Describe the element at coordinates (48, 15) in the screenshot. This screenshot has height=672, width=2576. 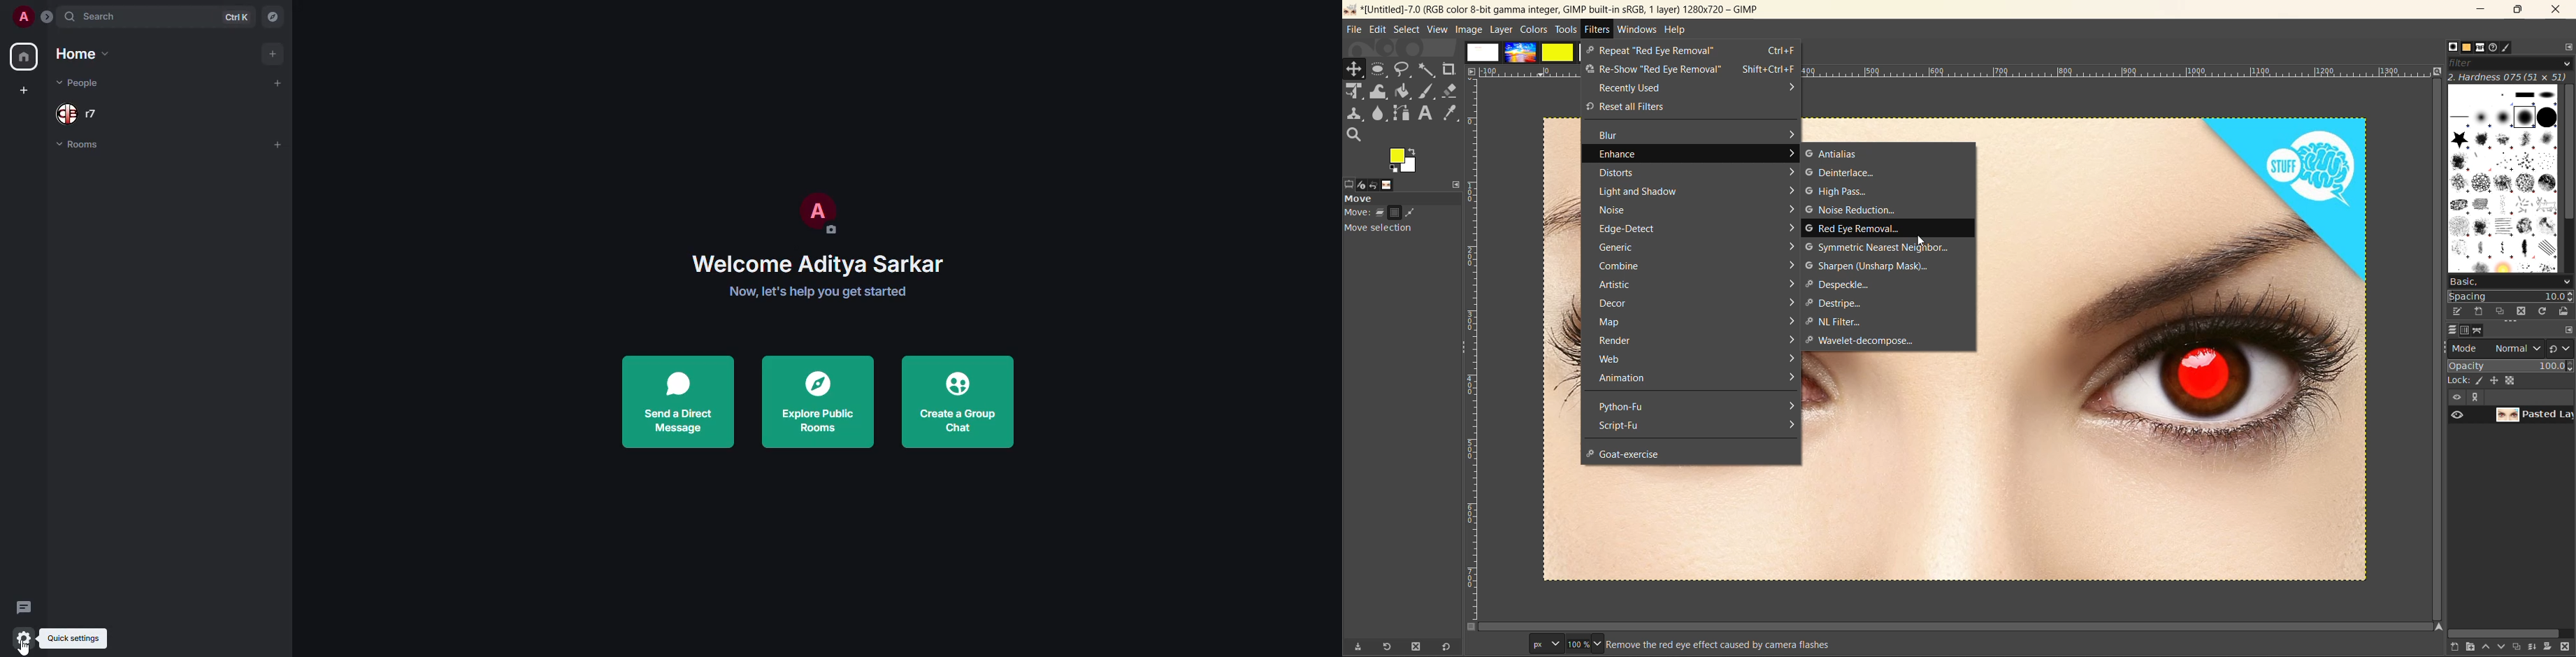
I see `expand` at that location.